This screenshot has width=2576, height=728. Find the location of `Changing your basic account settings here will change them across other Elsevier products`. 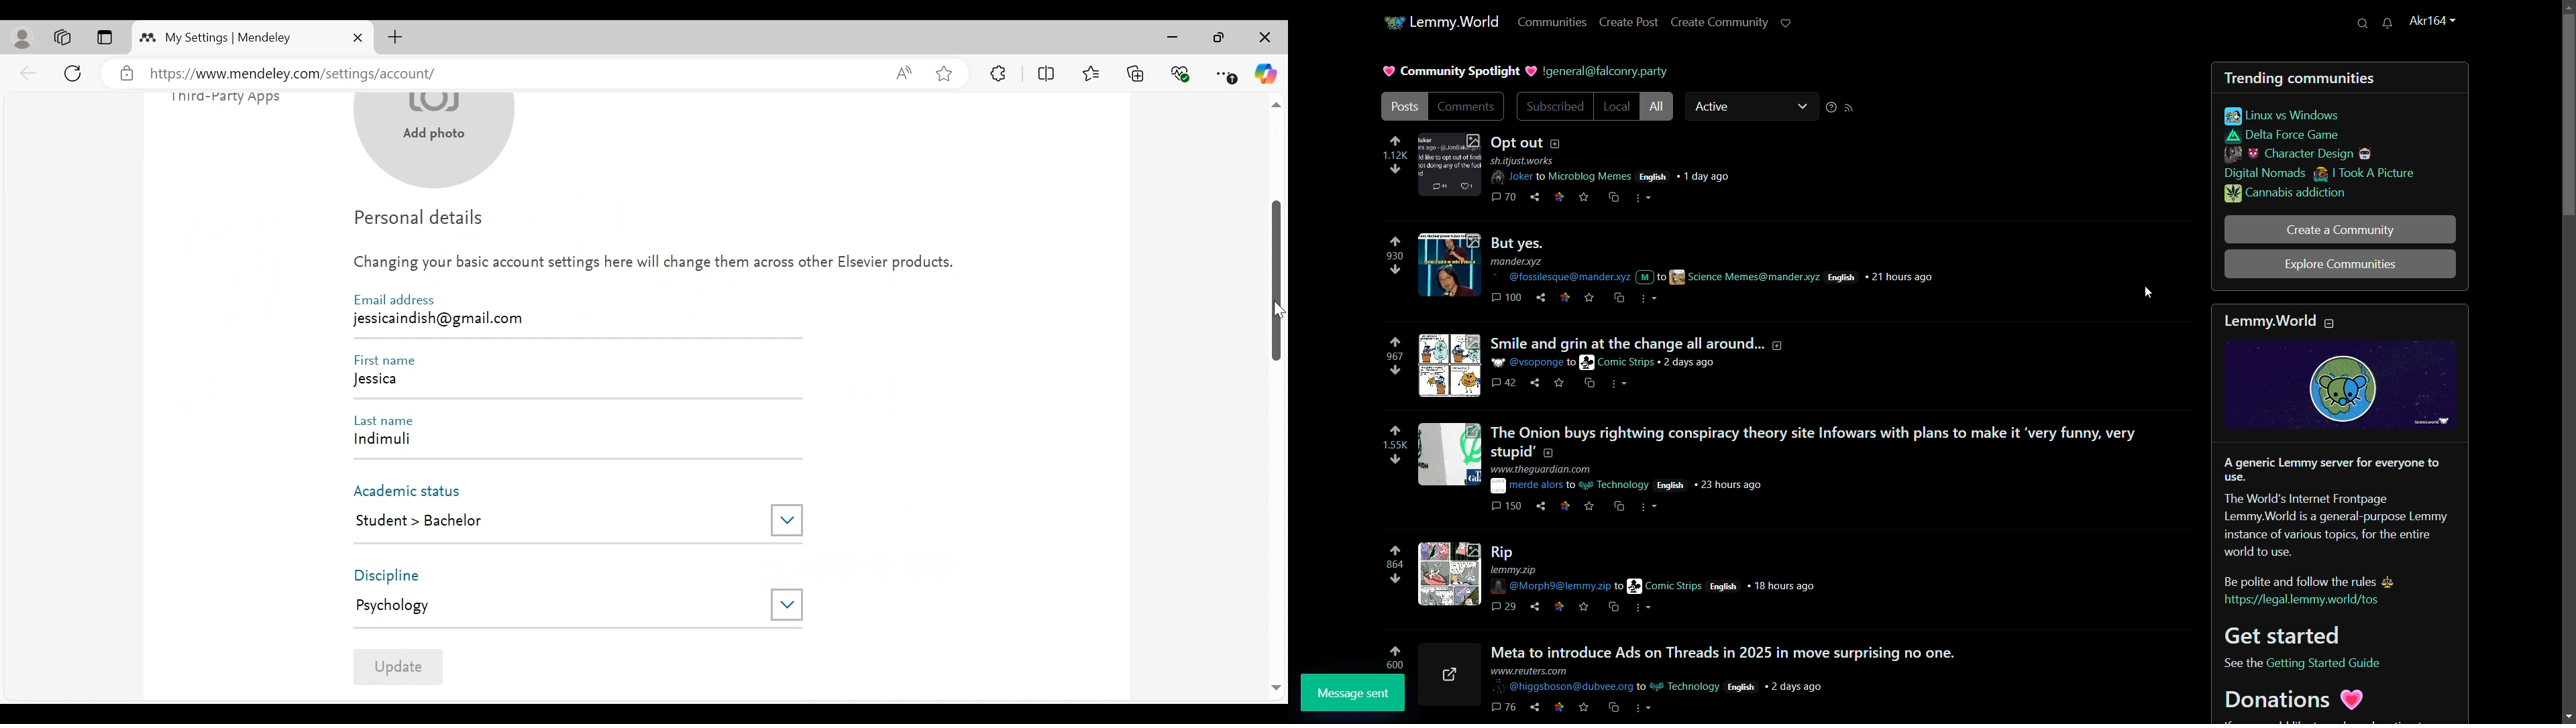

Changing your basic account settings here will change them across other Elsevier products is located at coordinates (653, 266).